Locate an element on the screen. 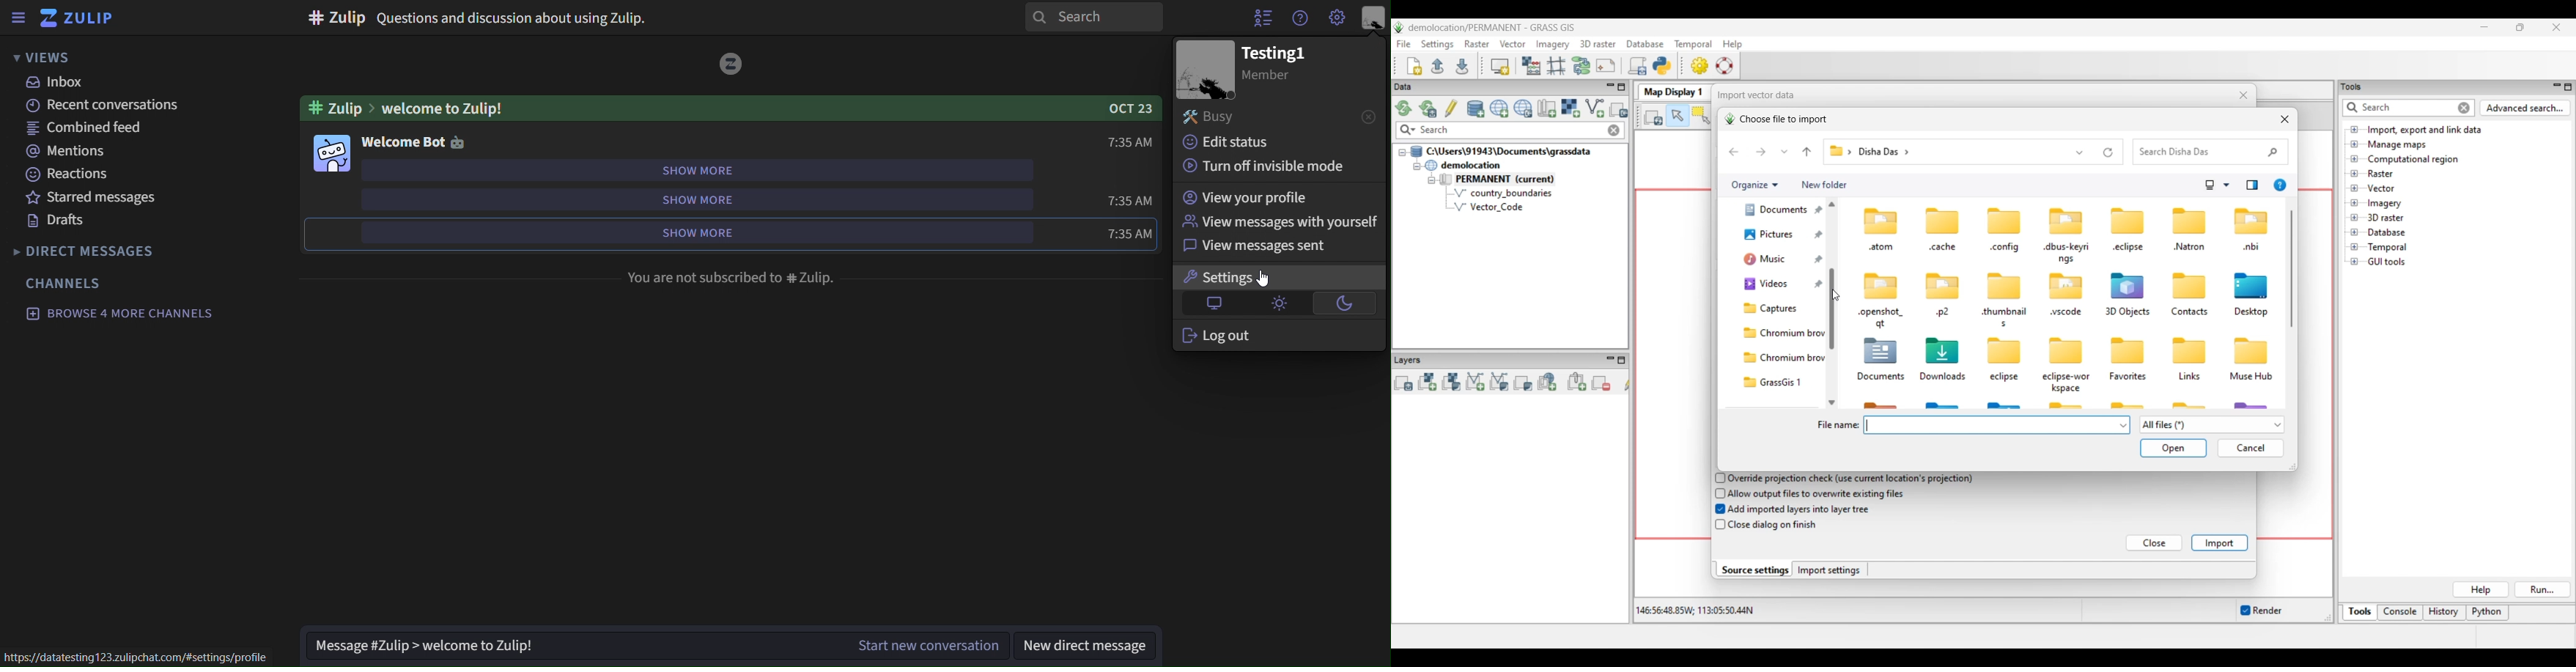  get help is located at coordinates (1303, 18).